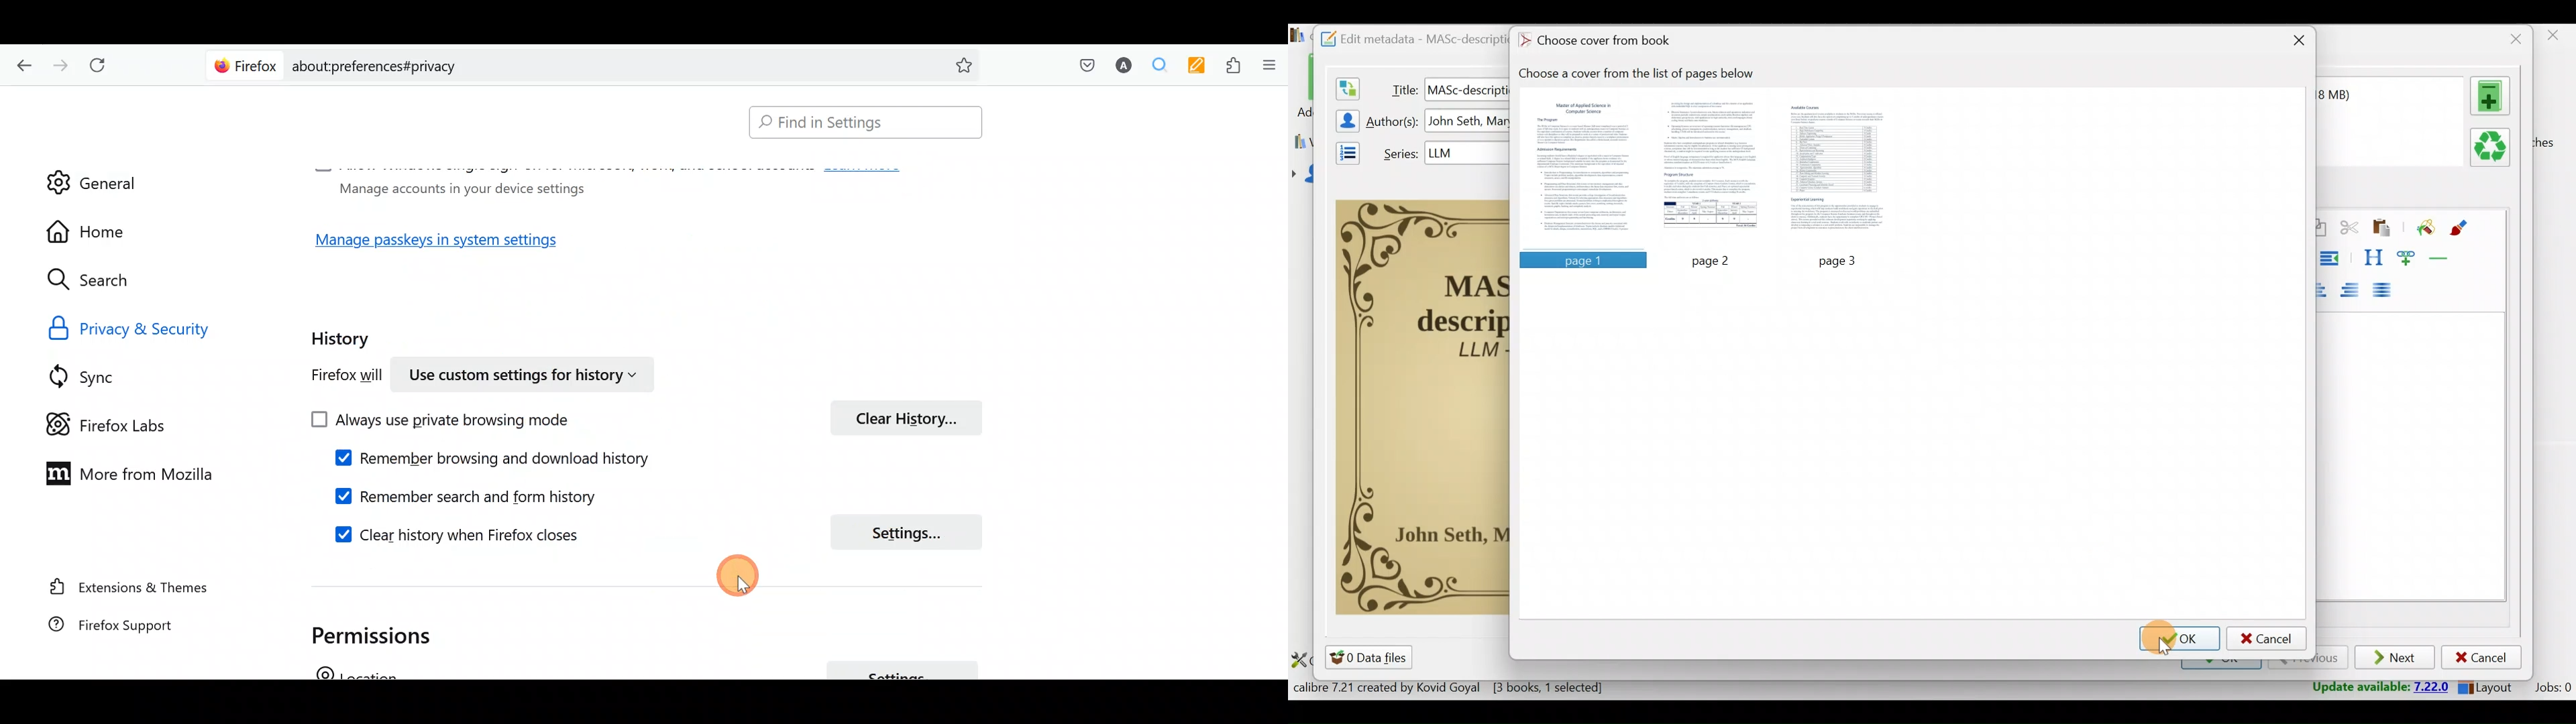 This screenshot has width=2576, height=728. Describe the element at coordinates (1346, 86) in the screenshot. I see `Swap the author and title` at that location.